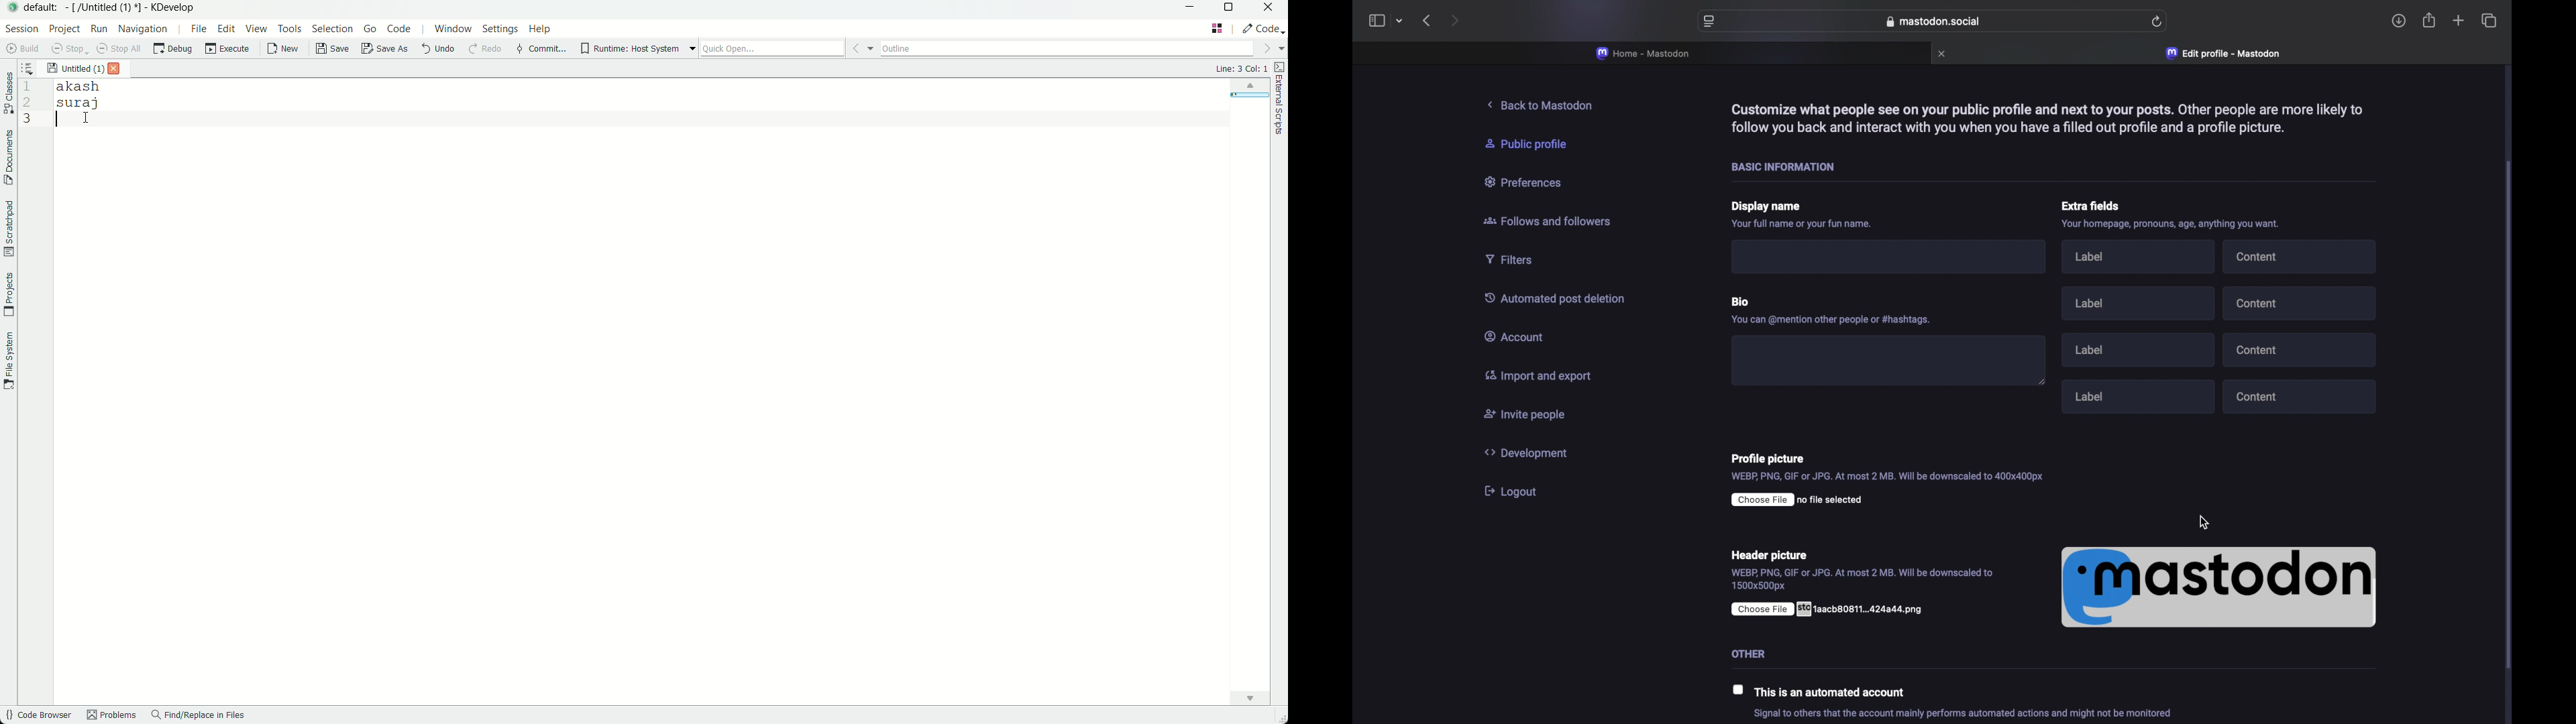  What do you see at coordinates (2092, 206) in the screenshot?
I see `extra fields` at bounding box center [2092, 206].